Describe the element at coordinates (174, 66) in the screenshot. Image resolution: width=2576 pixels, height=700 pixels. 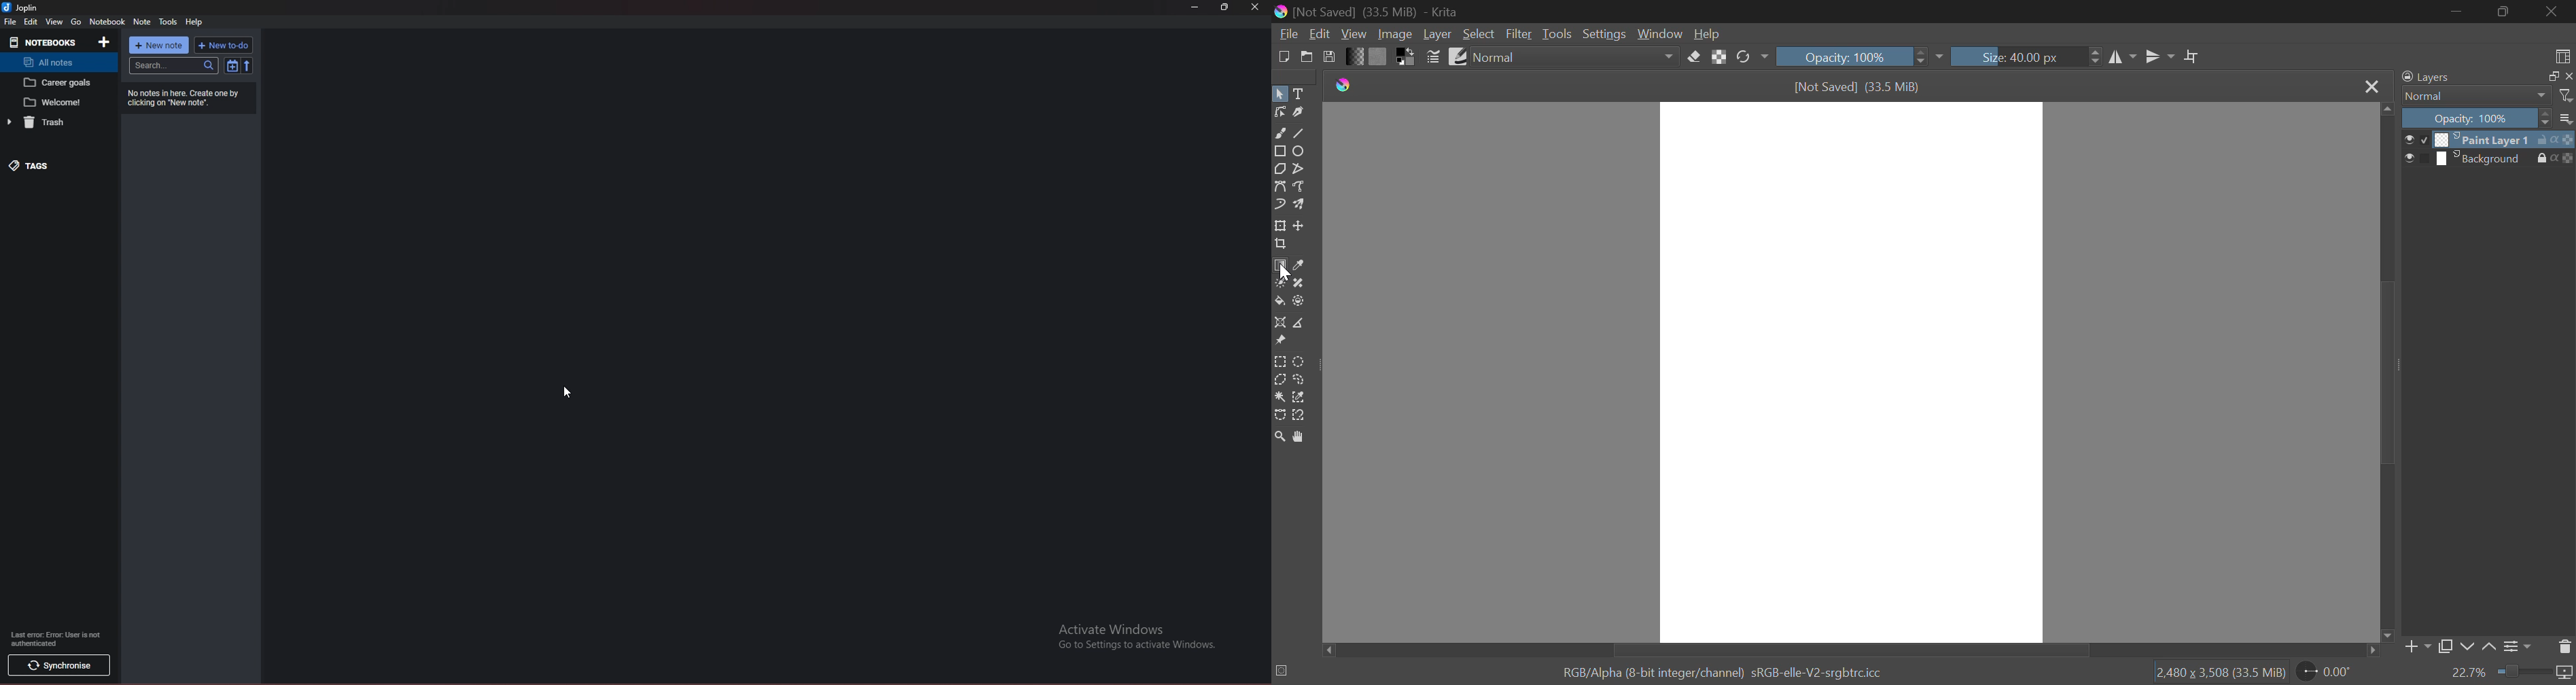
I see `search` at that location.